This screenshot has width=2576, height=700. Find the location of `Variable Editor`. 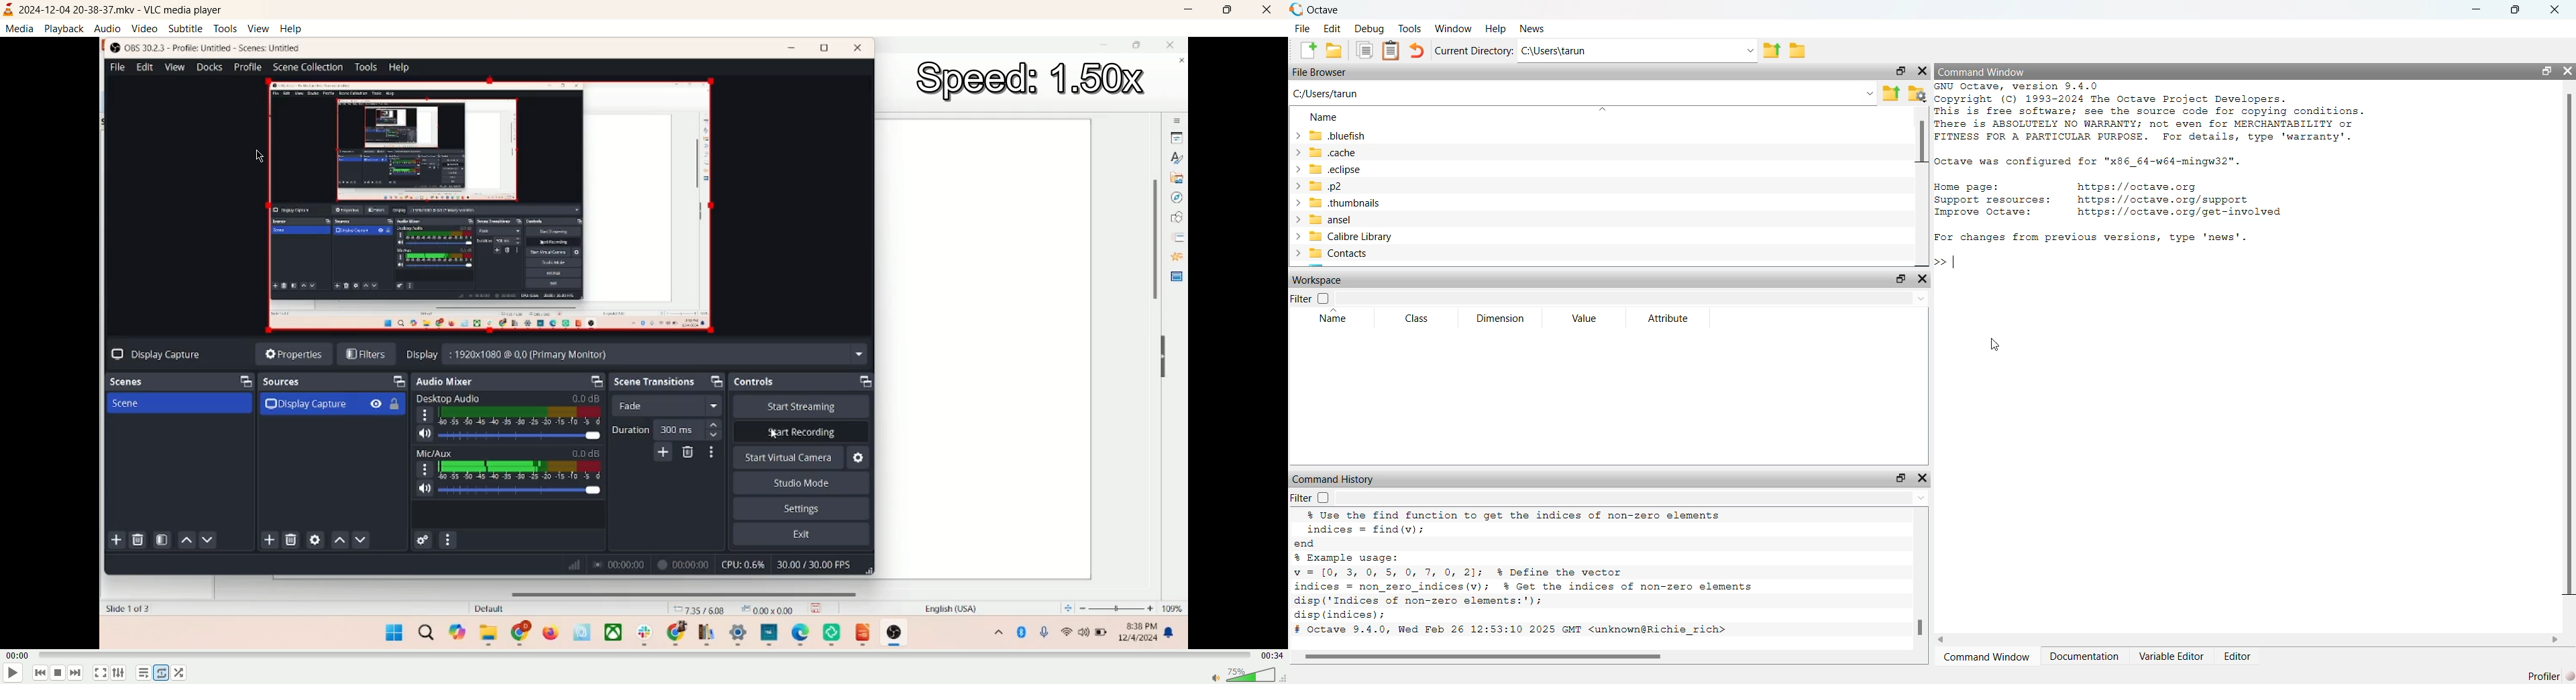

Variable Editor is located at coordinates (2170, 657).